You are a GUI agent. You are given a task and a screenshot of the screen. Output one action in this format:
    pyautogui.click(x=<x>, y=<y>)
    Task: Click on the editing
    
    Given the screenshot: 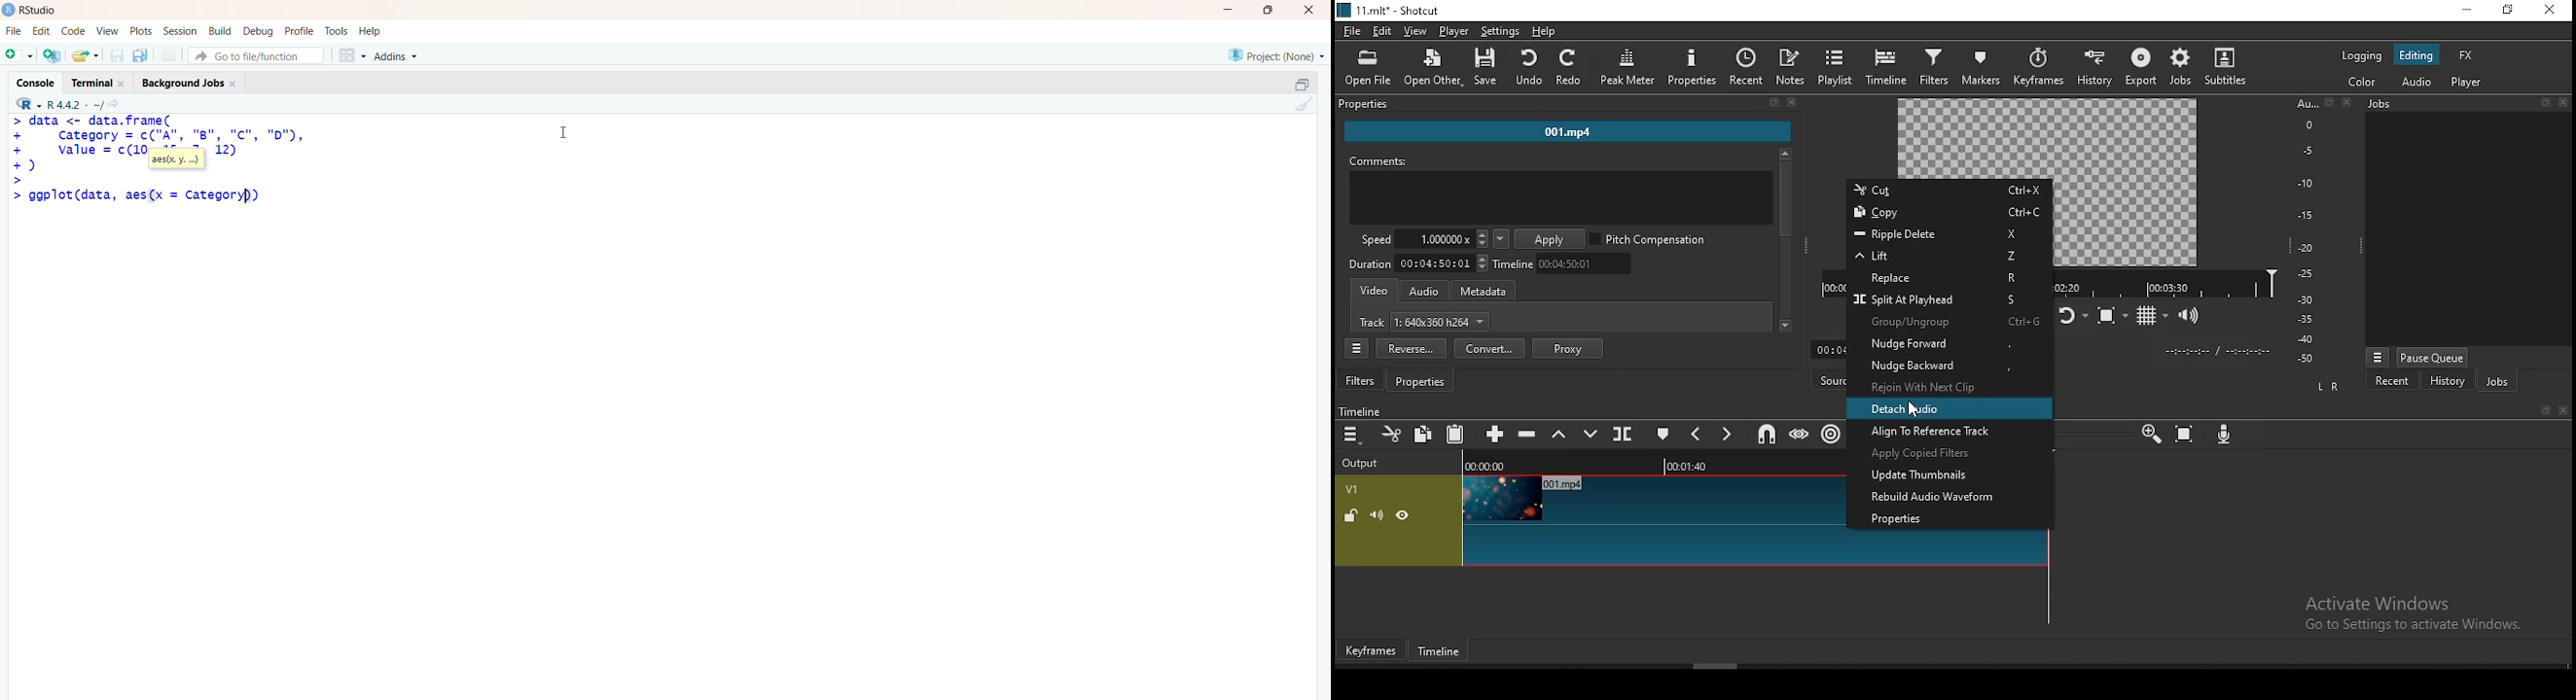 What is the action you would take?
    pyautogui.click(x=2415, y=54)
    